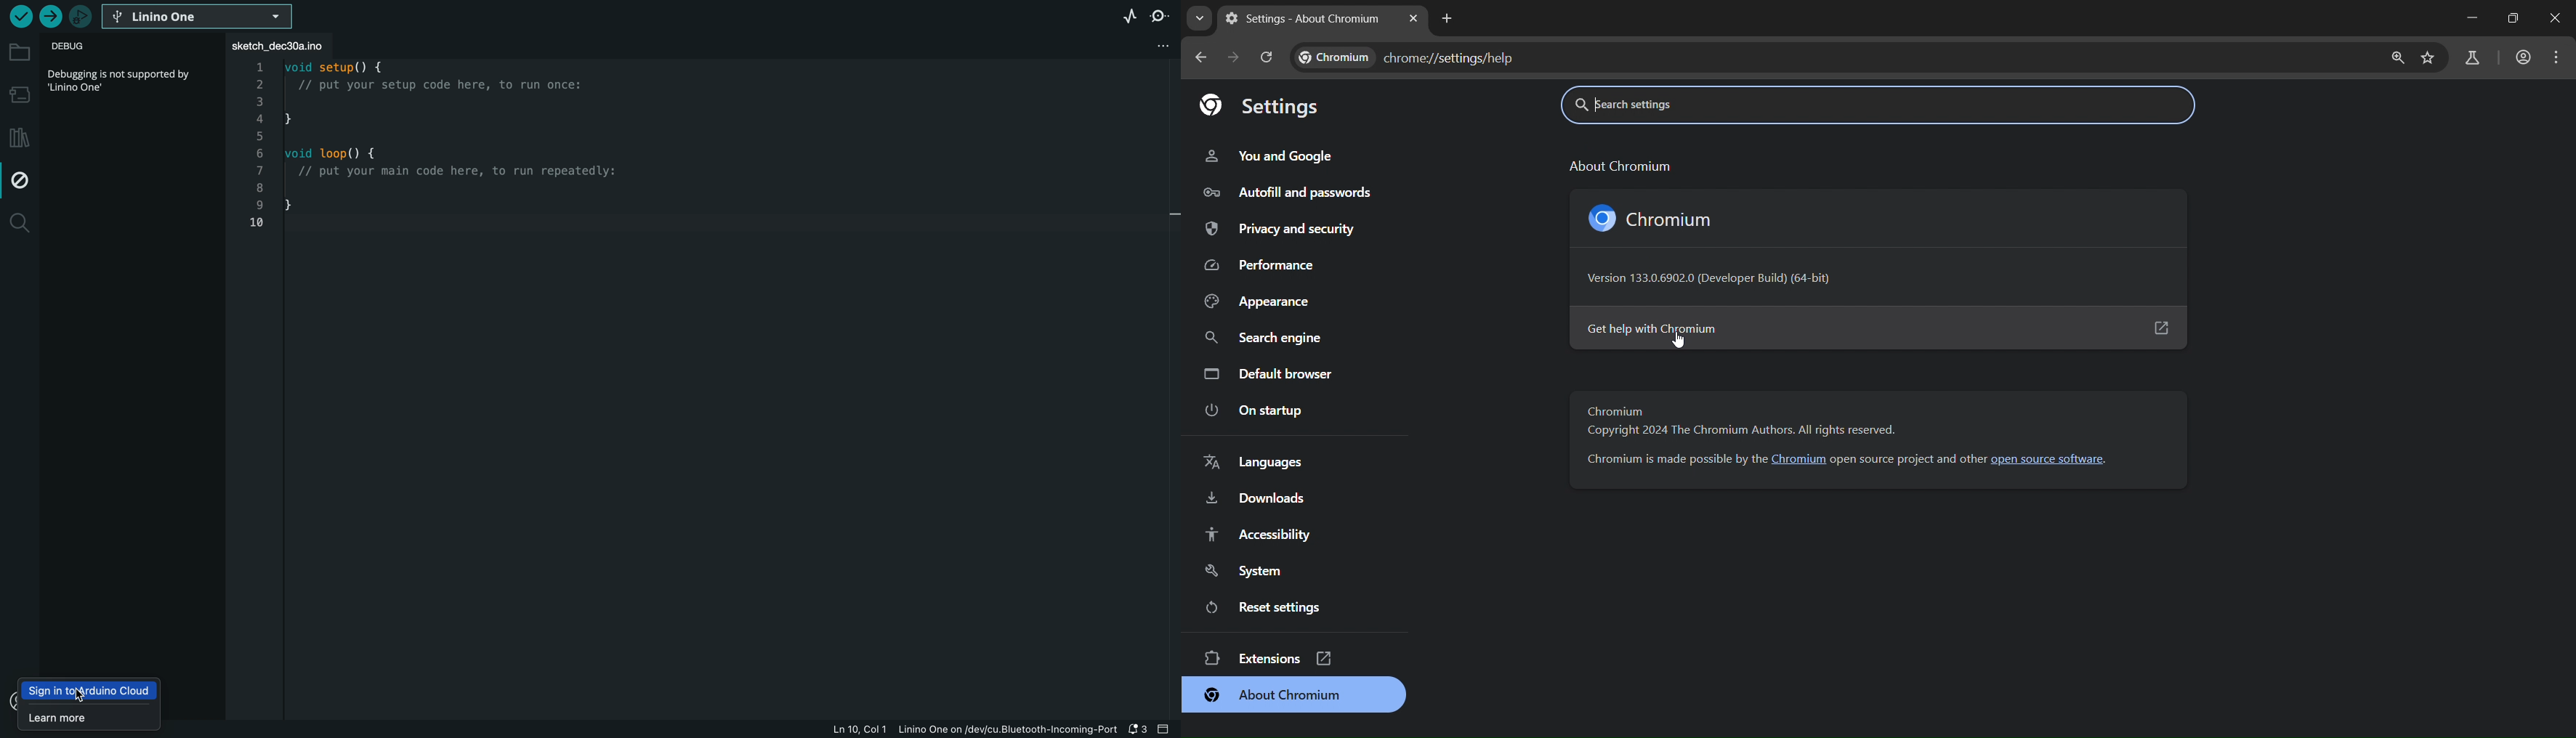 The image size is (2576, 756). Describe the element at coordinates (1161, 17) in the screenshot. I see `serial monitor` at that location.